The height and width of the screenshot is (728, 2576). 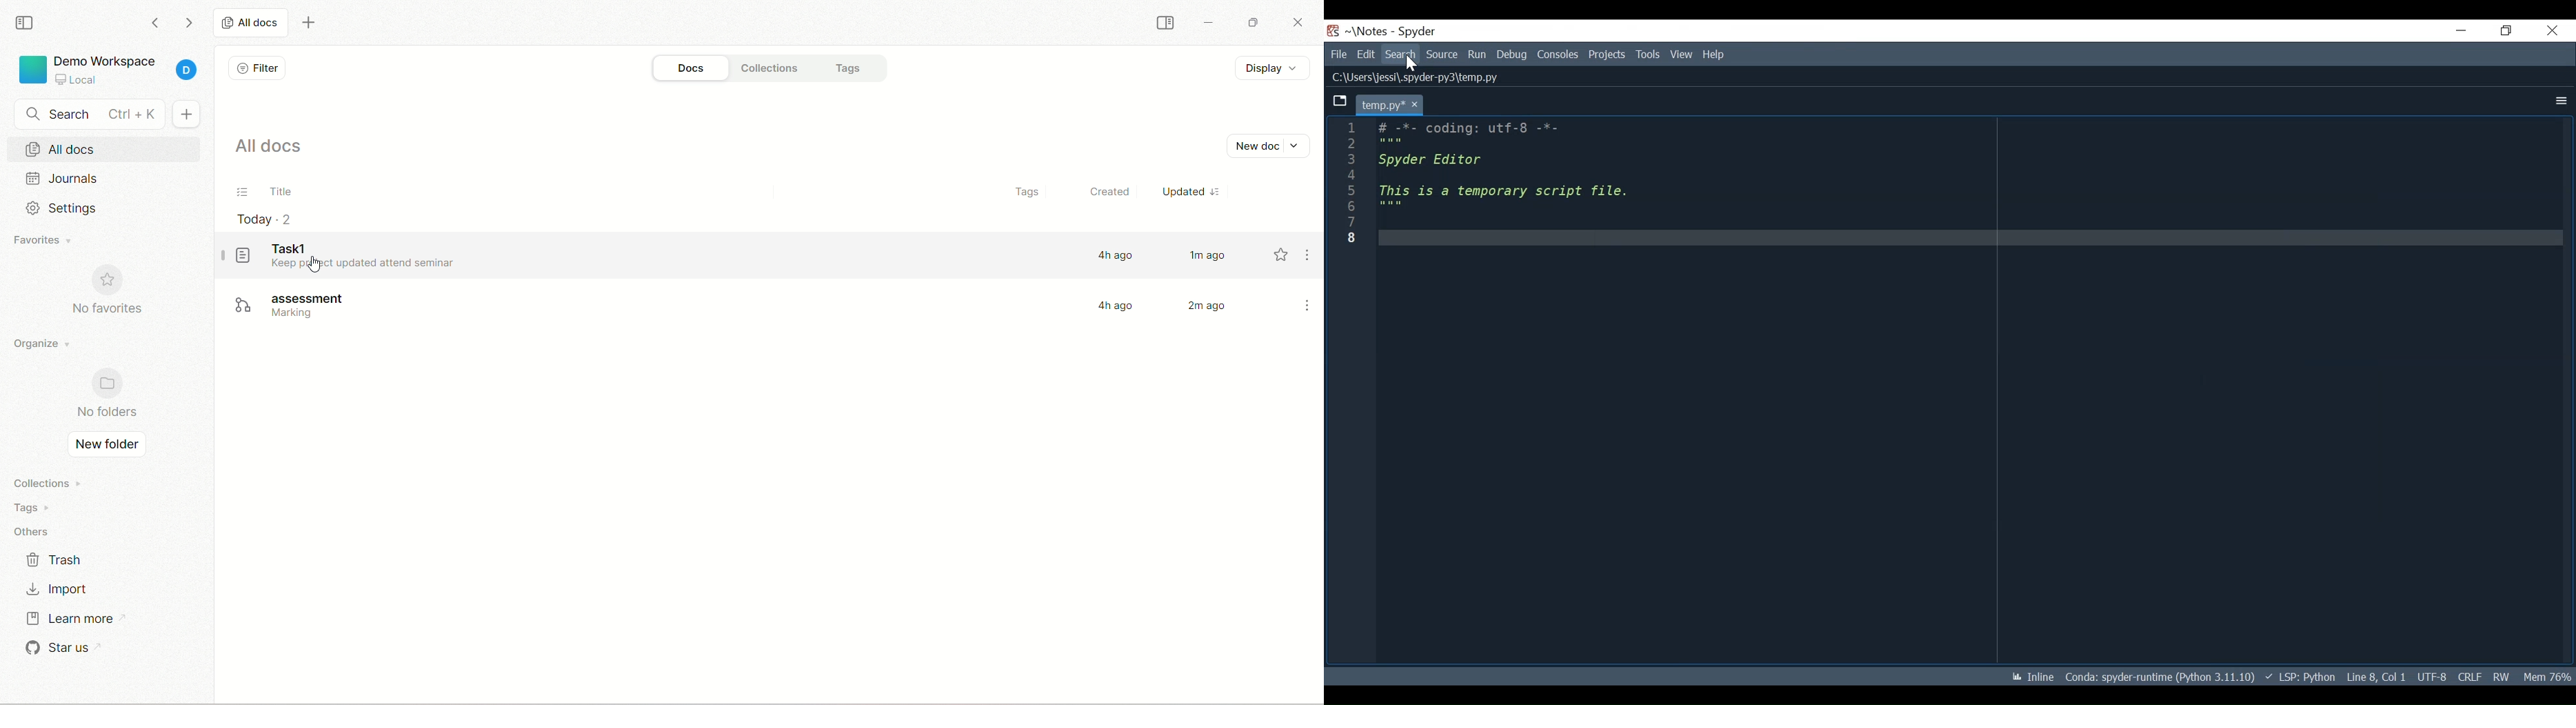 What do you see at coordinates (57, 590) in the screenshot?
I see `import` at bounding box center [57, 590].